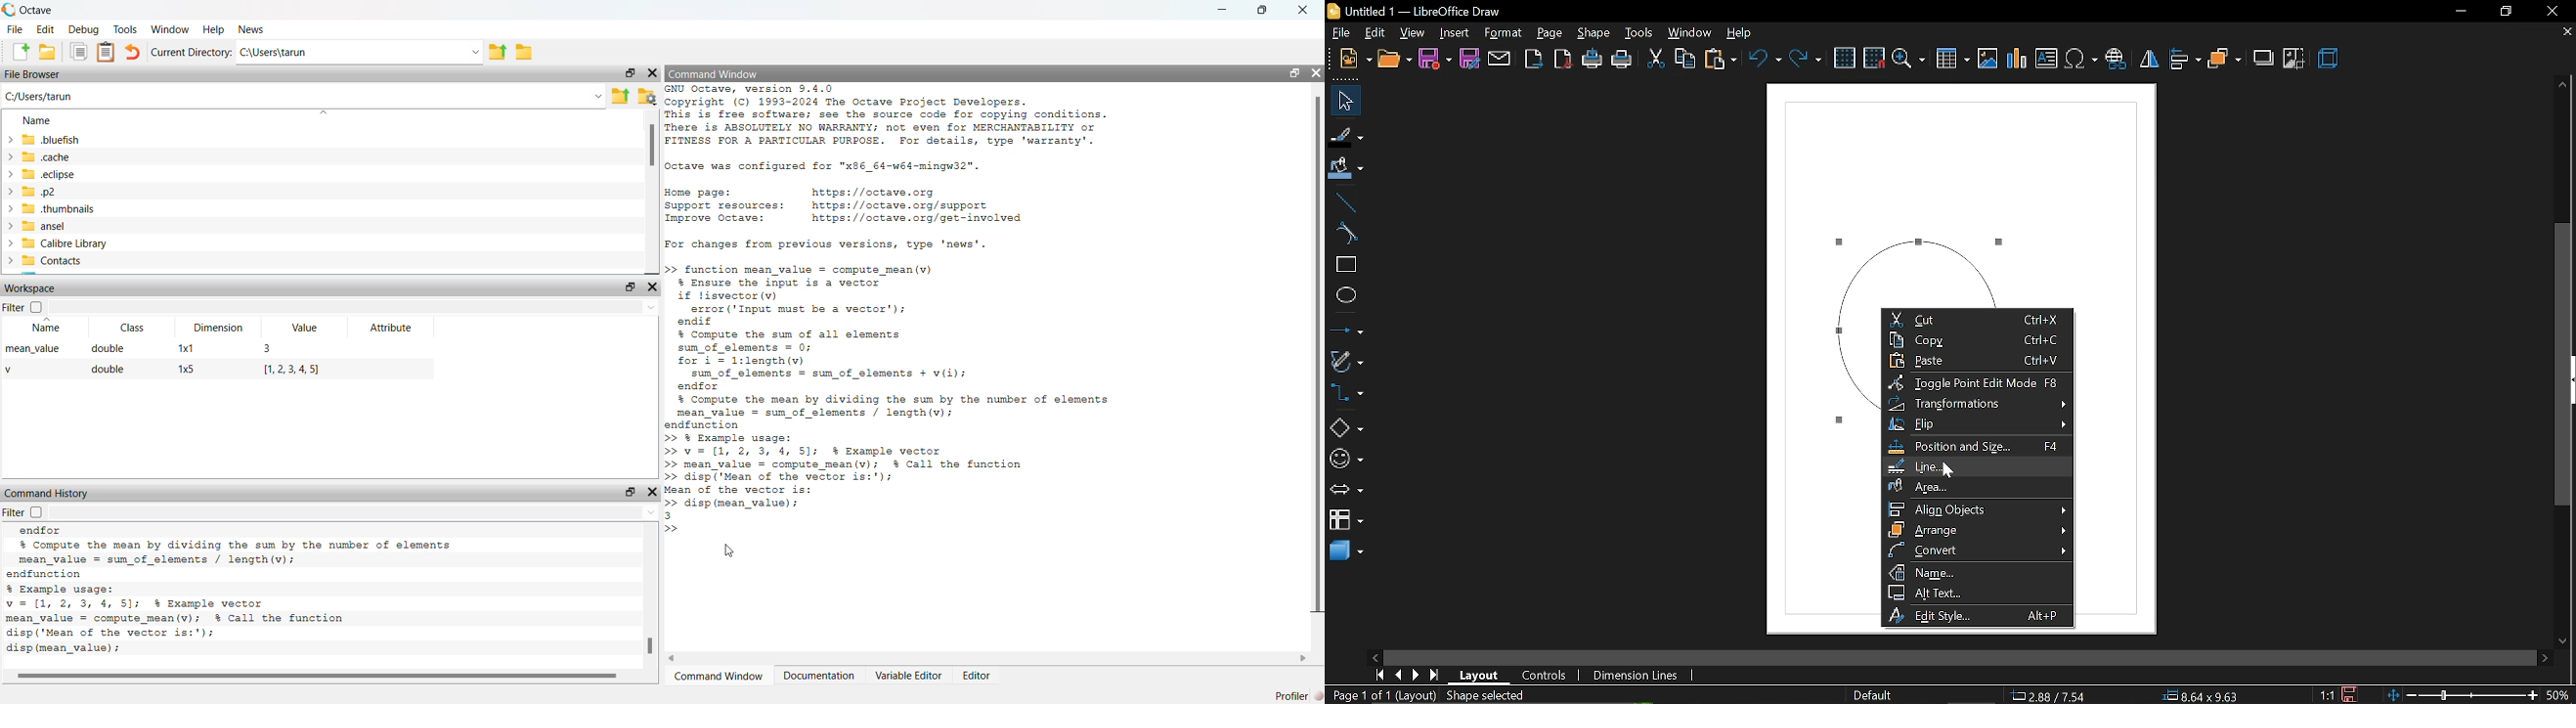  What do you see at coordinates (1624, 59) in the screenshot?
I see `print` at bounding box center [1624, 59].